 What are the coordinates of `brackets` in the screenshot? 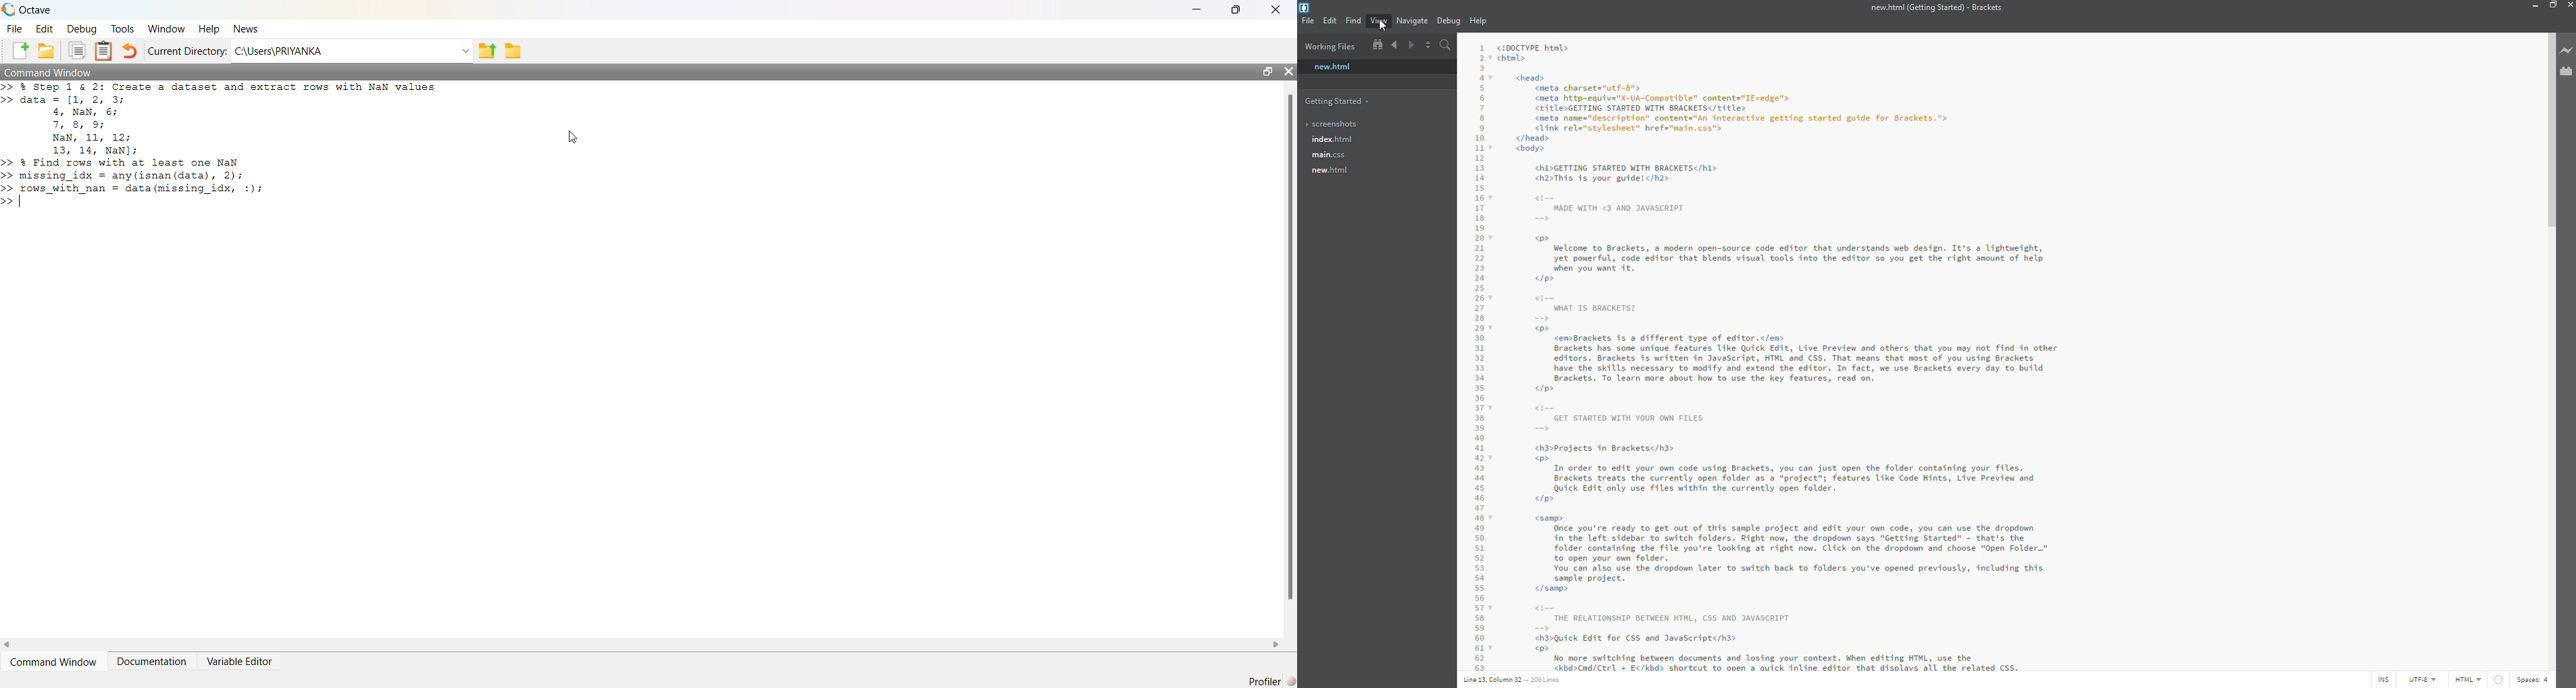 It's located at (1307, 8).